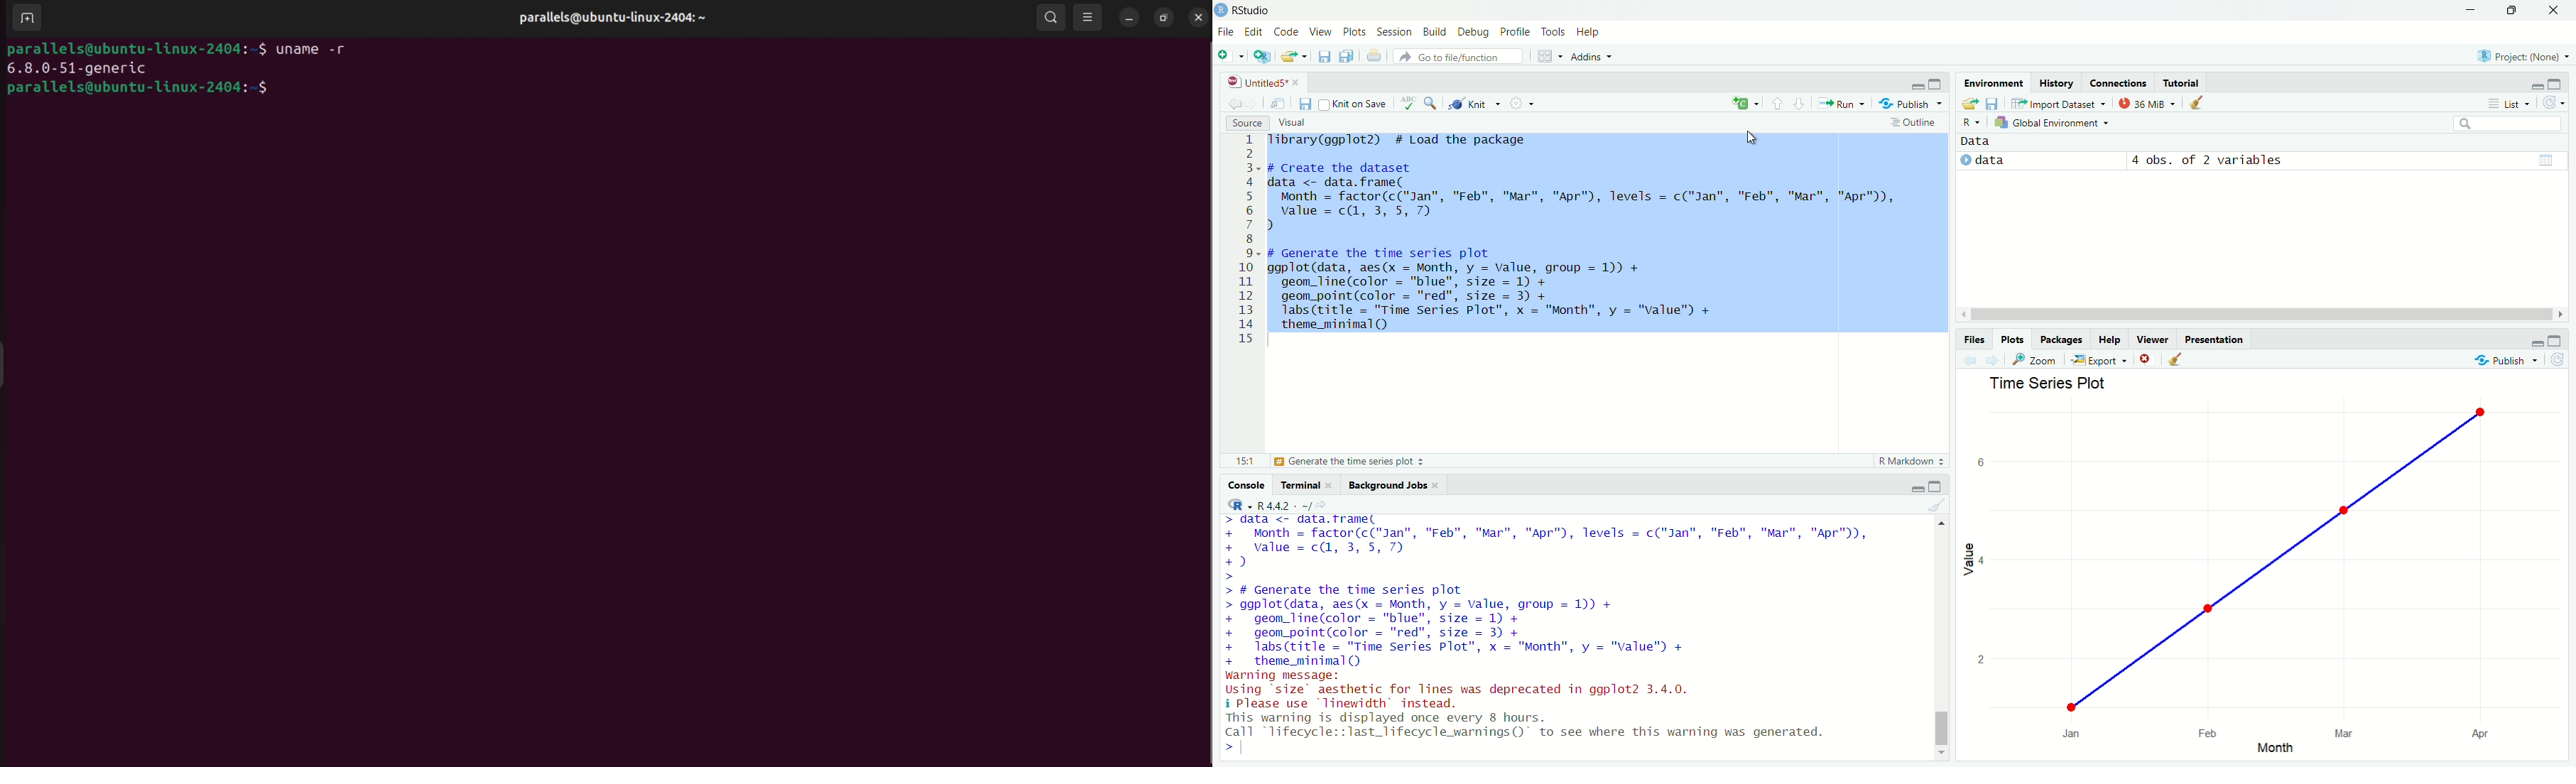 The width and height of the screenshot is (2576, 784). I want to click on go back to previous source location, so click(1229, 104).